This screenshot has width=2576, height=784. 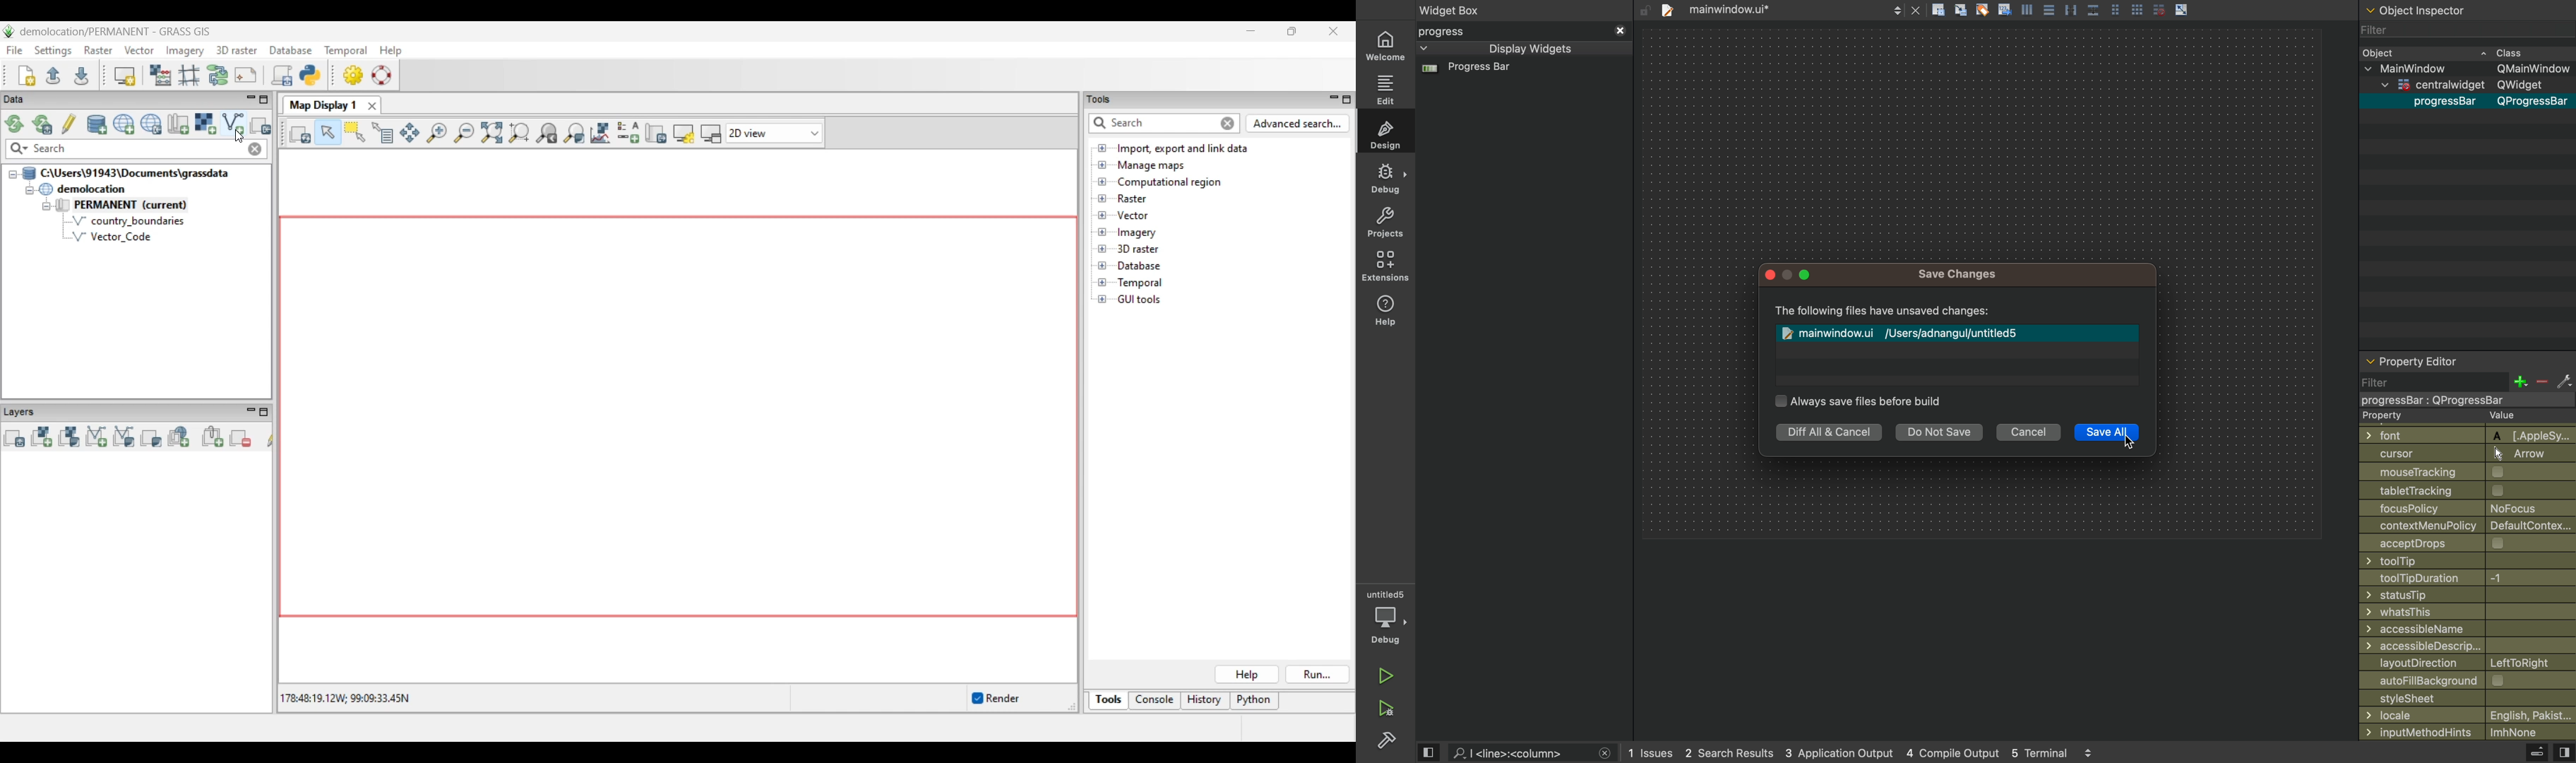 What do you see at coordinates (2534, 102) in the screenshot?
I see `QProgressBar` at bounding box center [2534, 102].